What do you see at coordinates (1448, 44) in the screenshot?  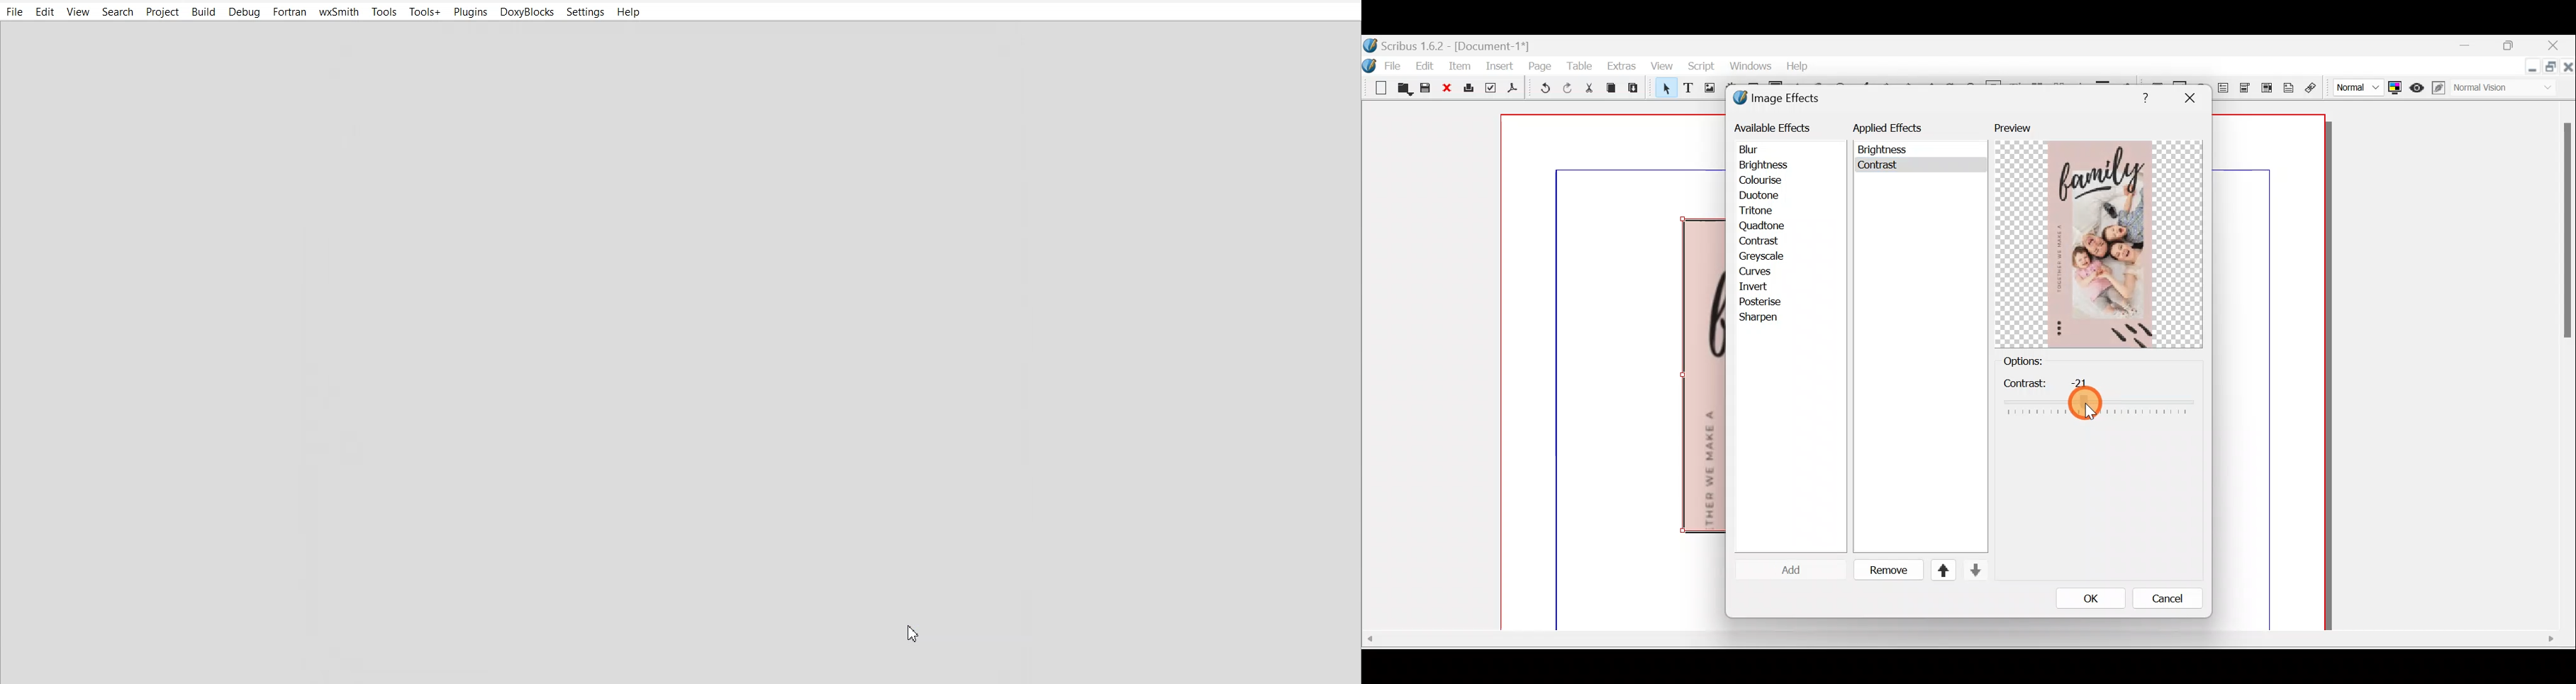 I see `Document name` at bounding box center [1448, 44].